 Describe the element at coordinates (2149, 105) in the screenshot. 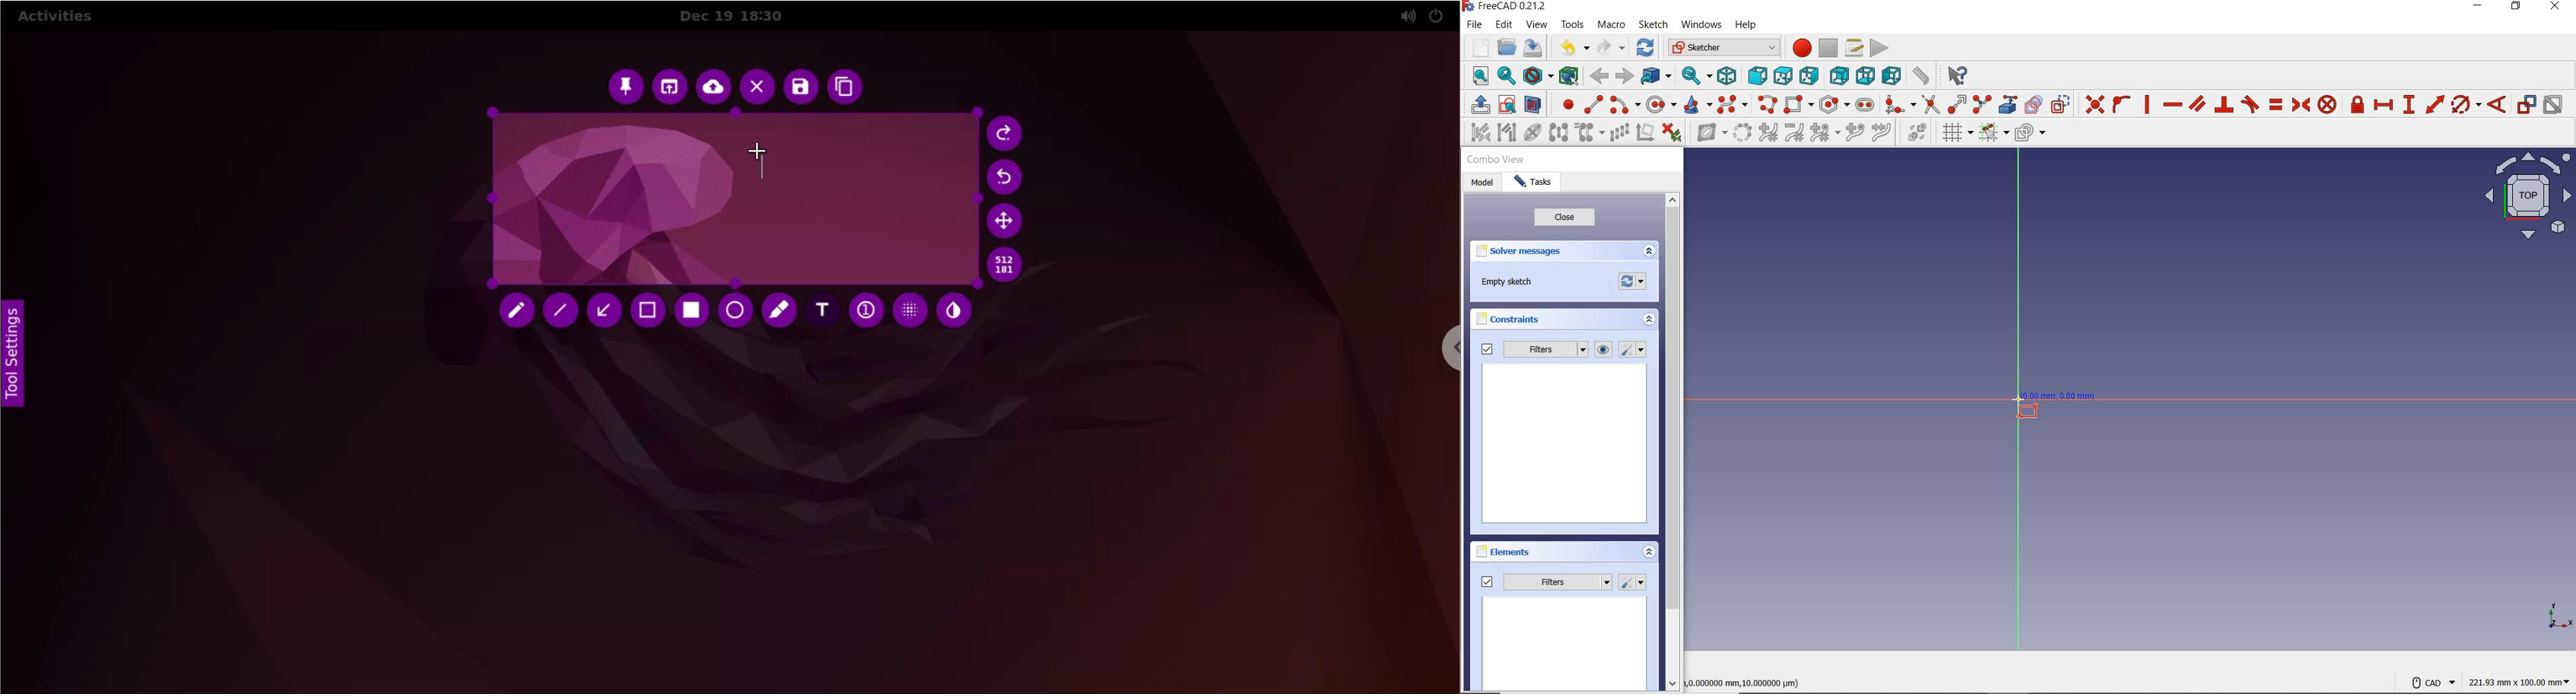

I see `constrain vertically` at that location.